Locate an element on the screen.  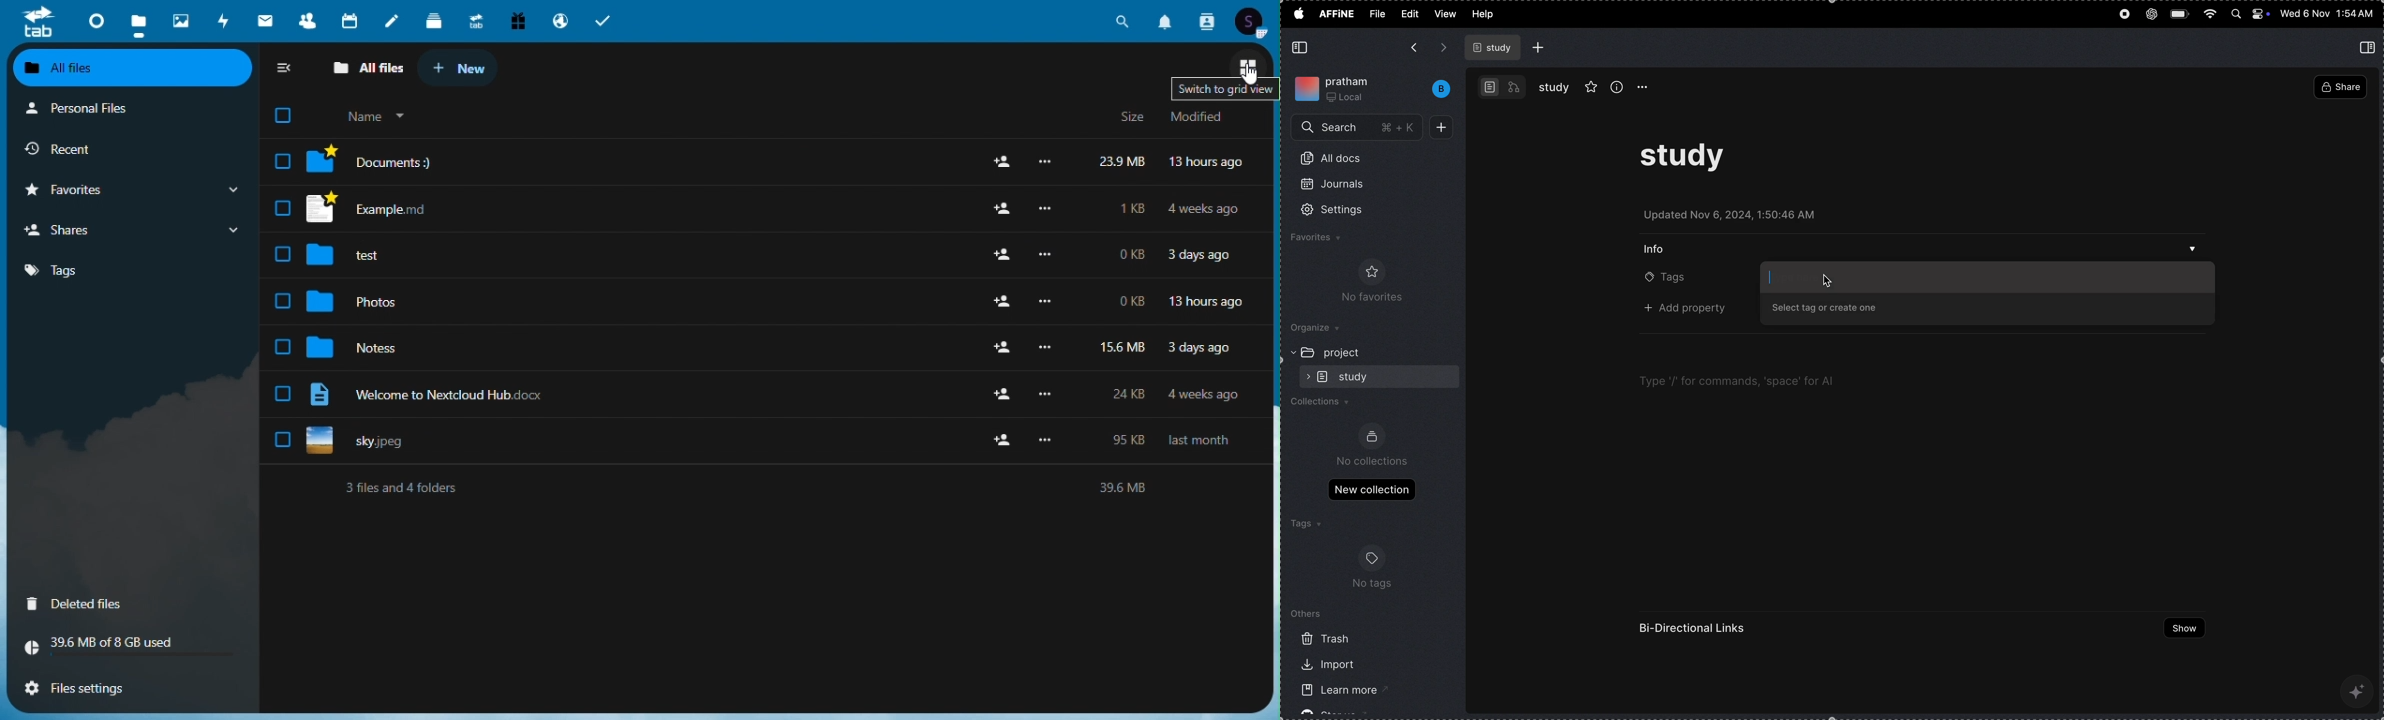
deleted files is located at coordinates (102, 606).